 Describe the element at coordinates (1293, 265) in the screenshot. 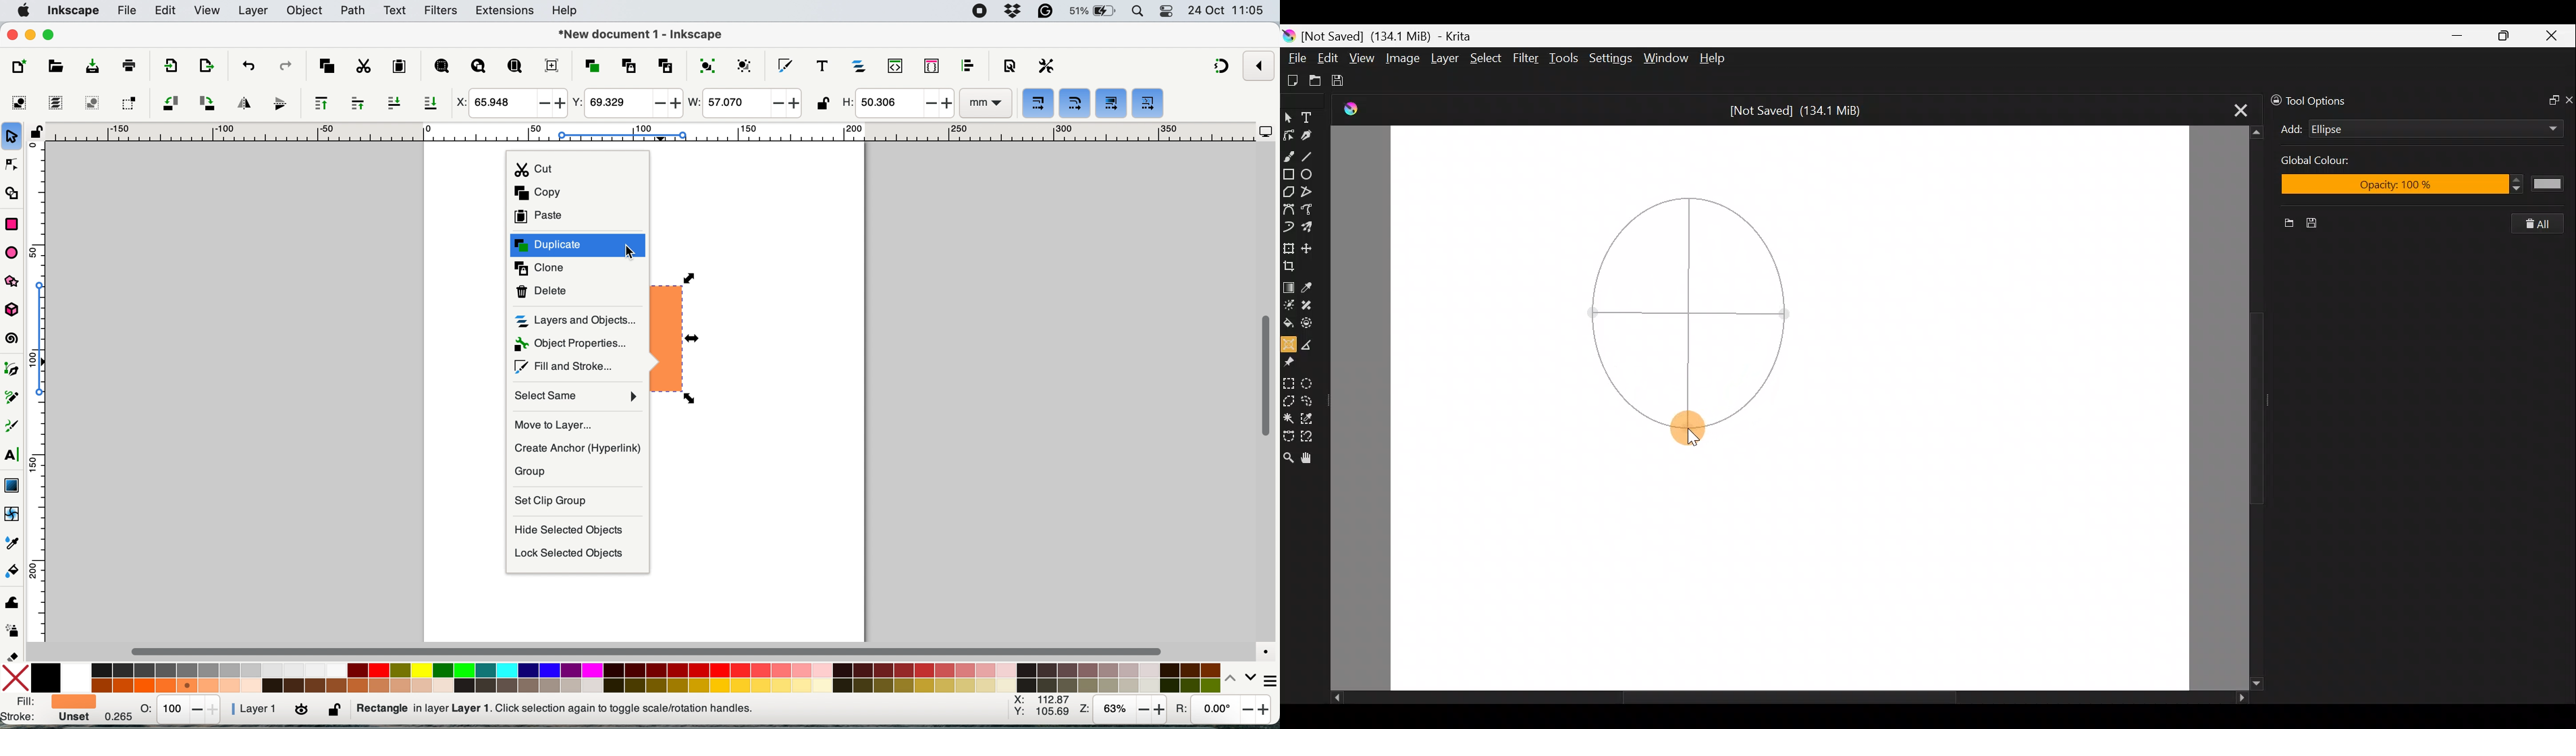

I see `Crop an image` at that location.